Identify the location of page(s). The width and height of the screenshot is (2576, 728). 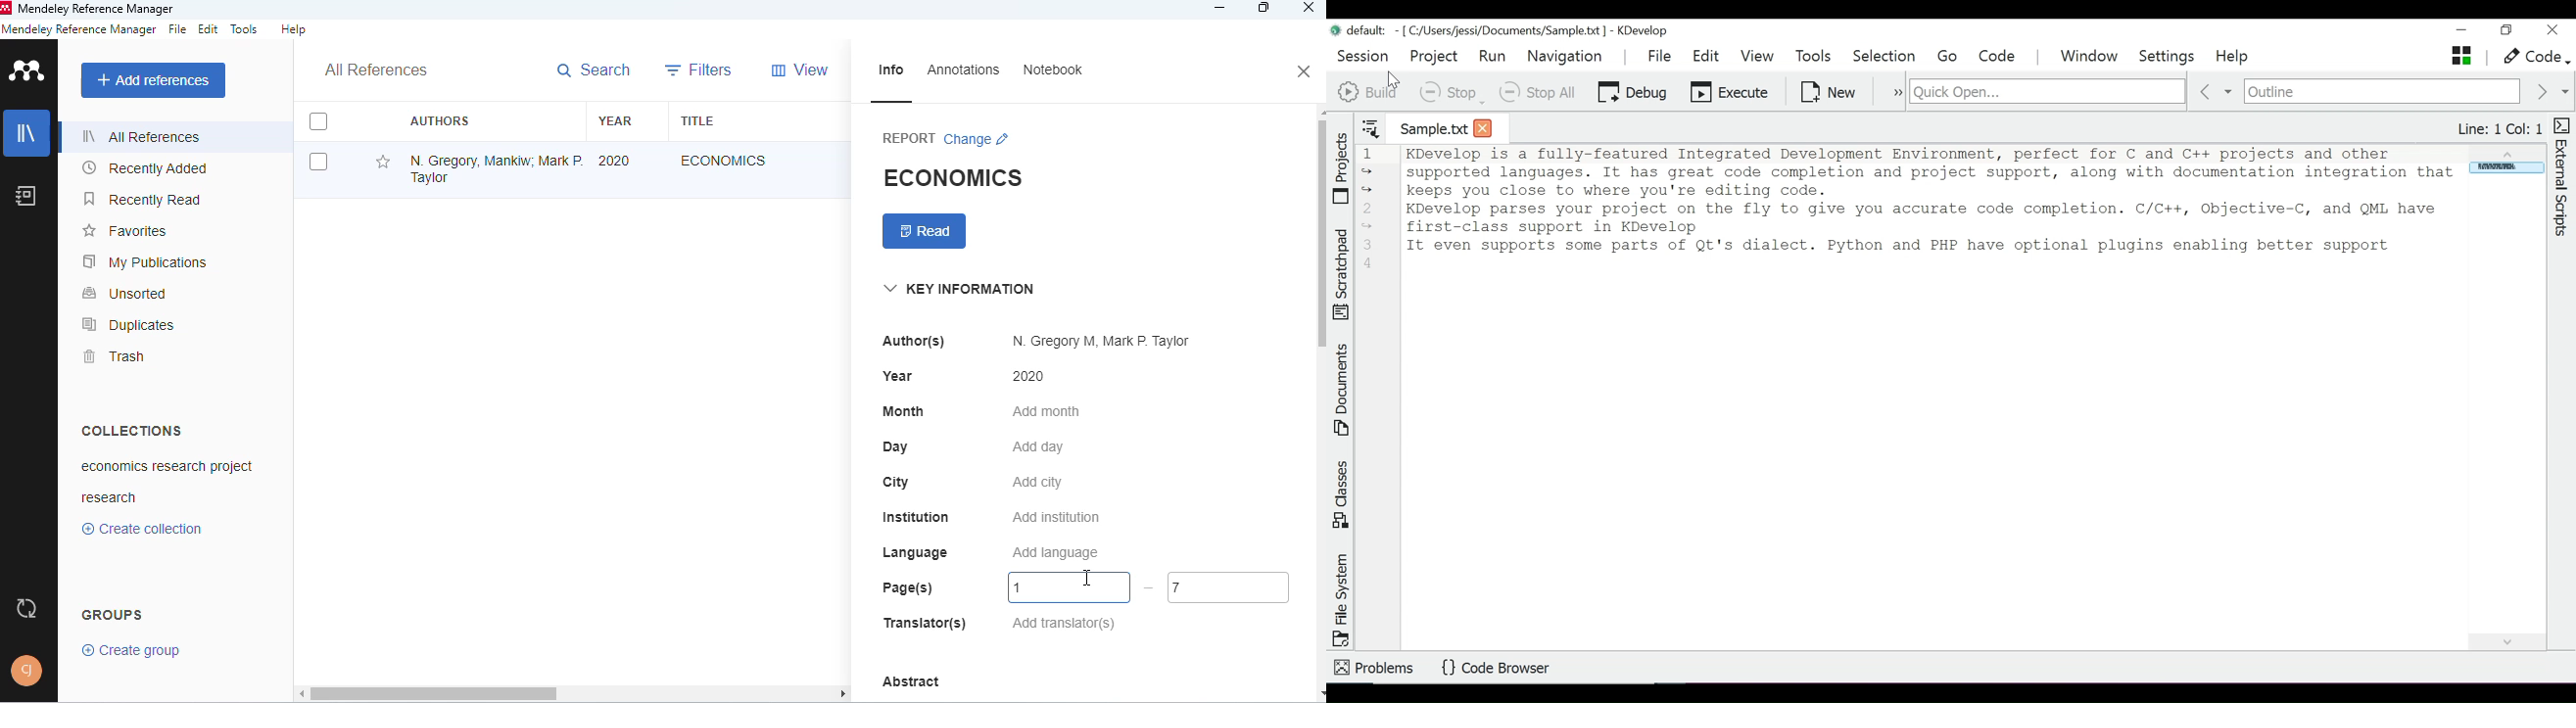
(908, 587).